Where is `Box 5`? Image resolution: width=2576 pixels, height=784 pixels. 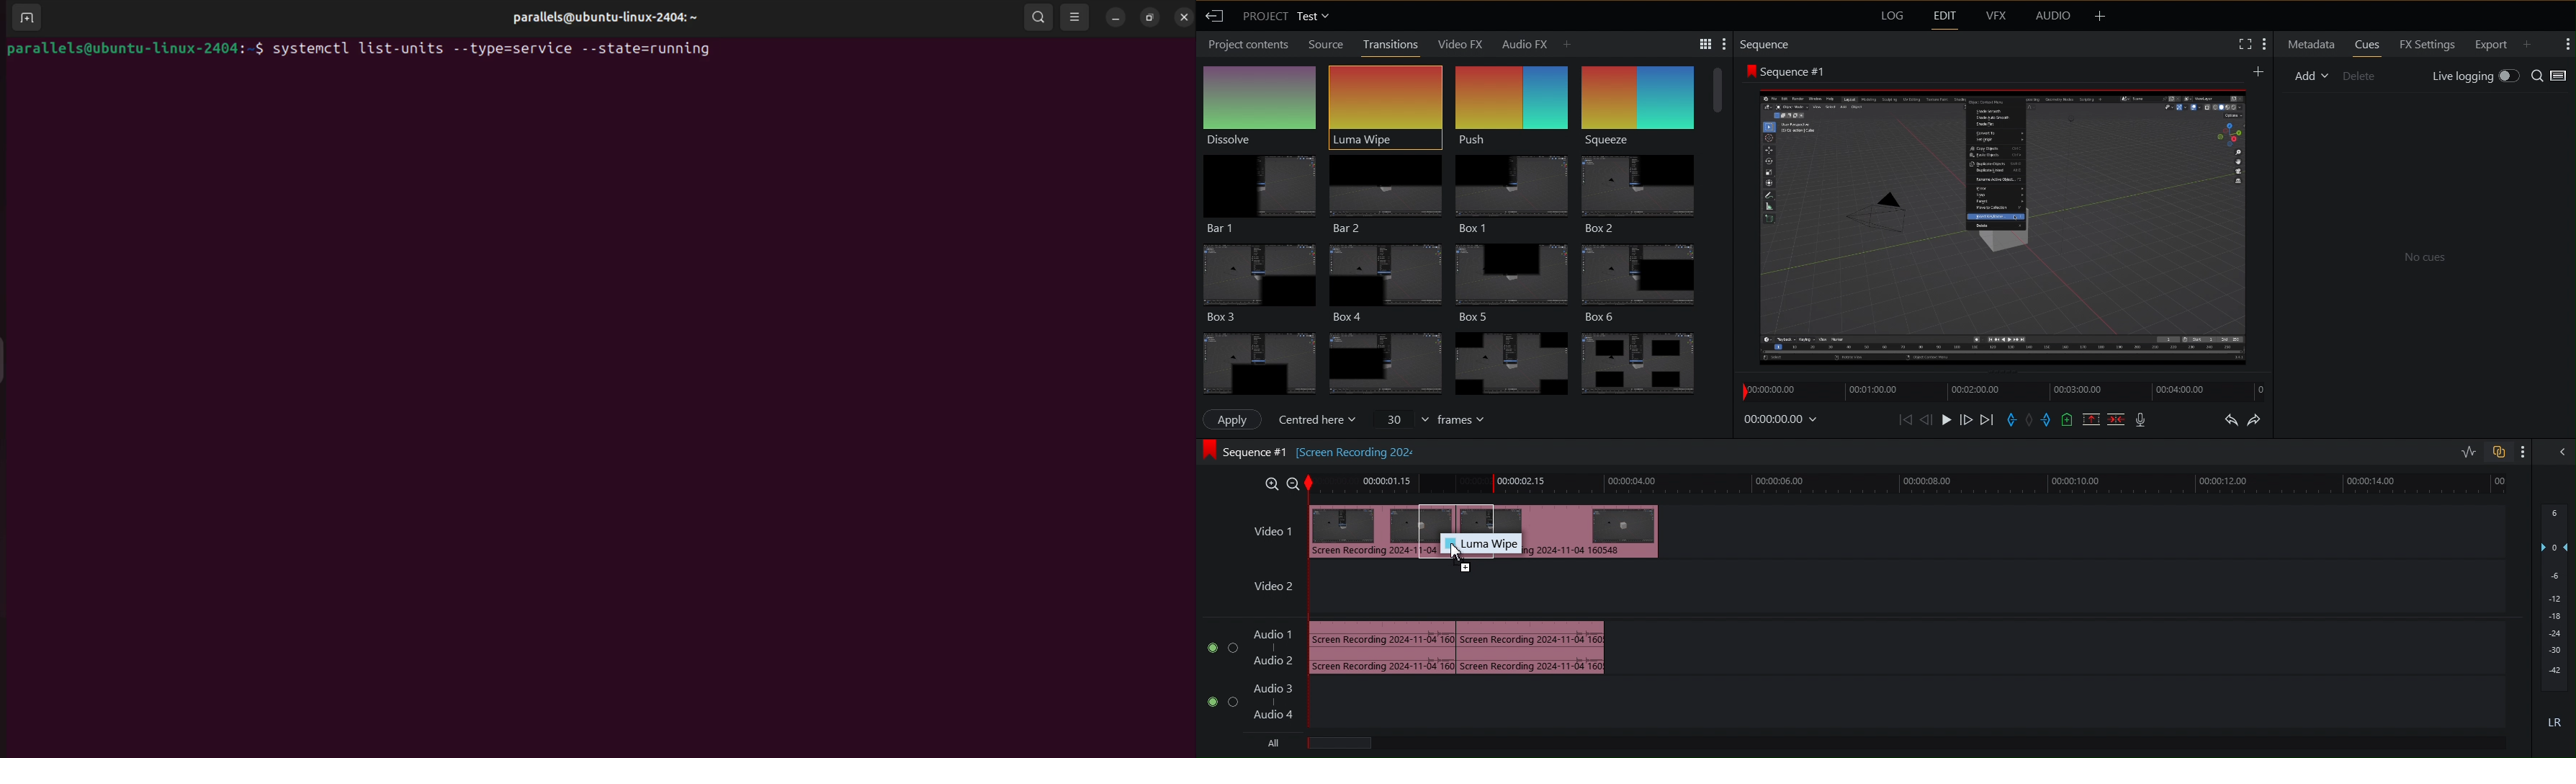
Box 5 is located at coordinates (1514, 277).